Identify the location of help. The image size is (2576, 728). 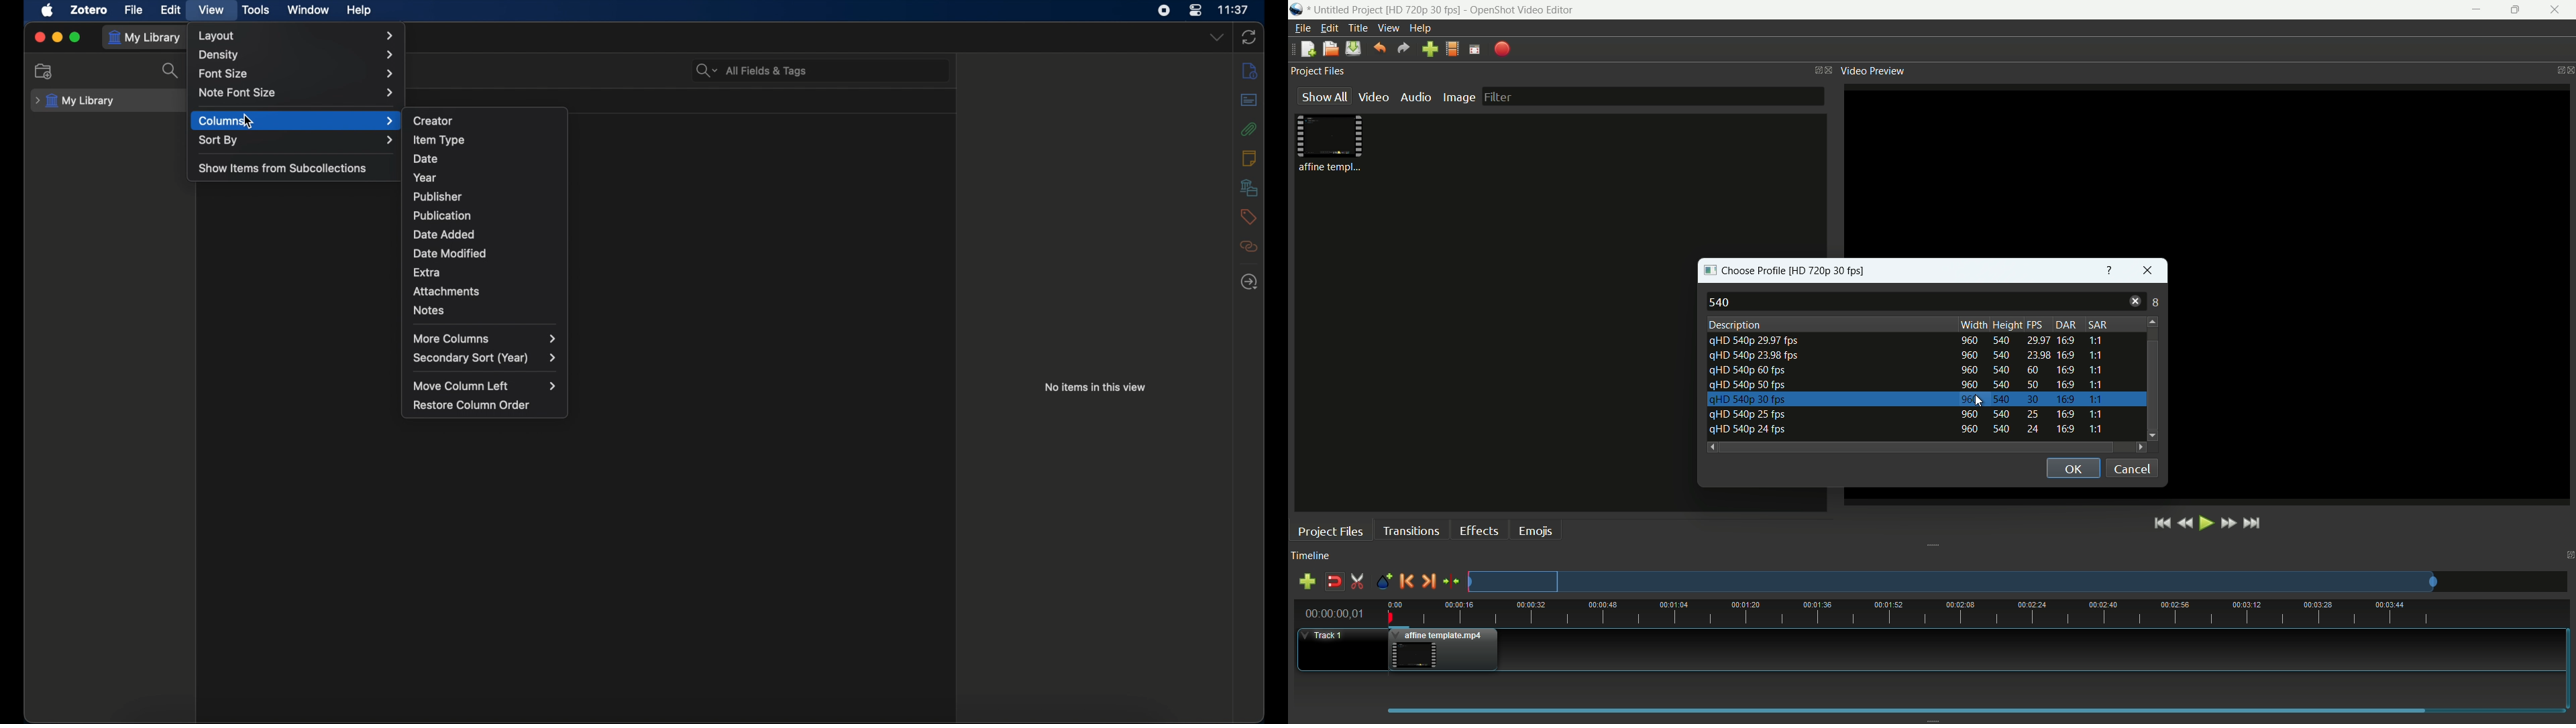
(359, 11).